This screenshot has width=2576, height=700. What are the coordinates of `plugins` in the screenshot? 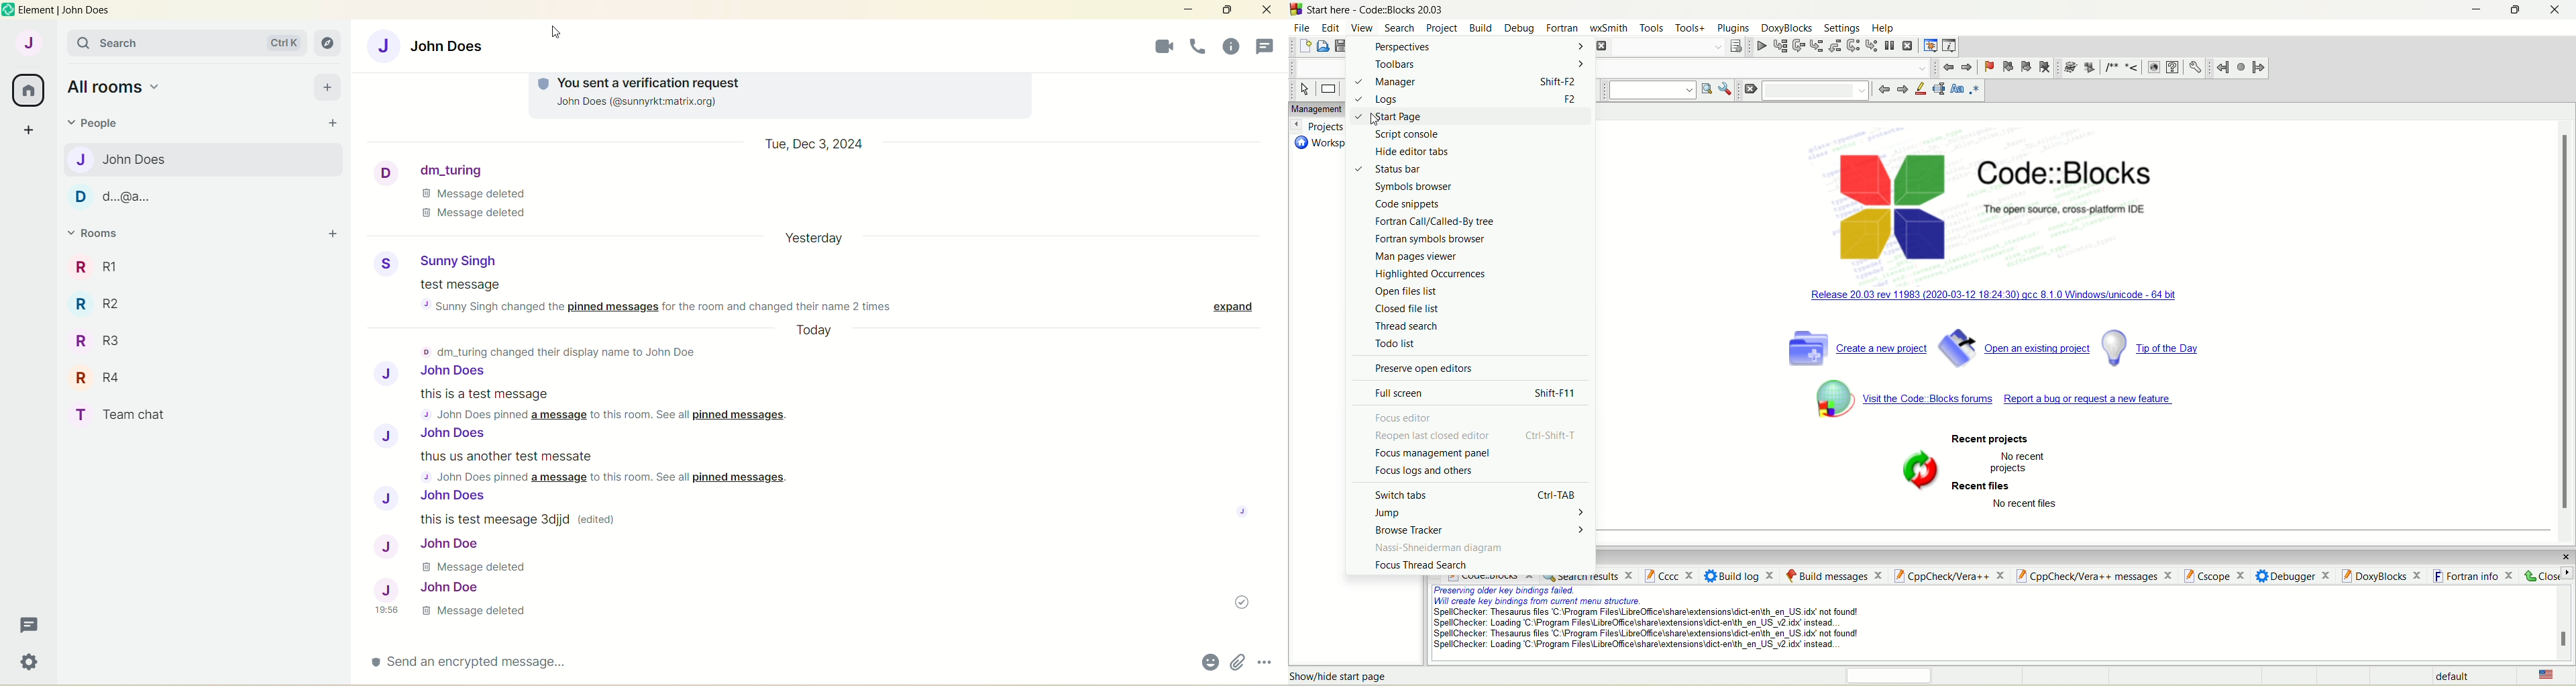 It's located at (1734, 30).